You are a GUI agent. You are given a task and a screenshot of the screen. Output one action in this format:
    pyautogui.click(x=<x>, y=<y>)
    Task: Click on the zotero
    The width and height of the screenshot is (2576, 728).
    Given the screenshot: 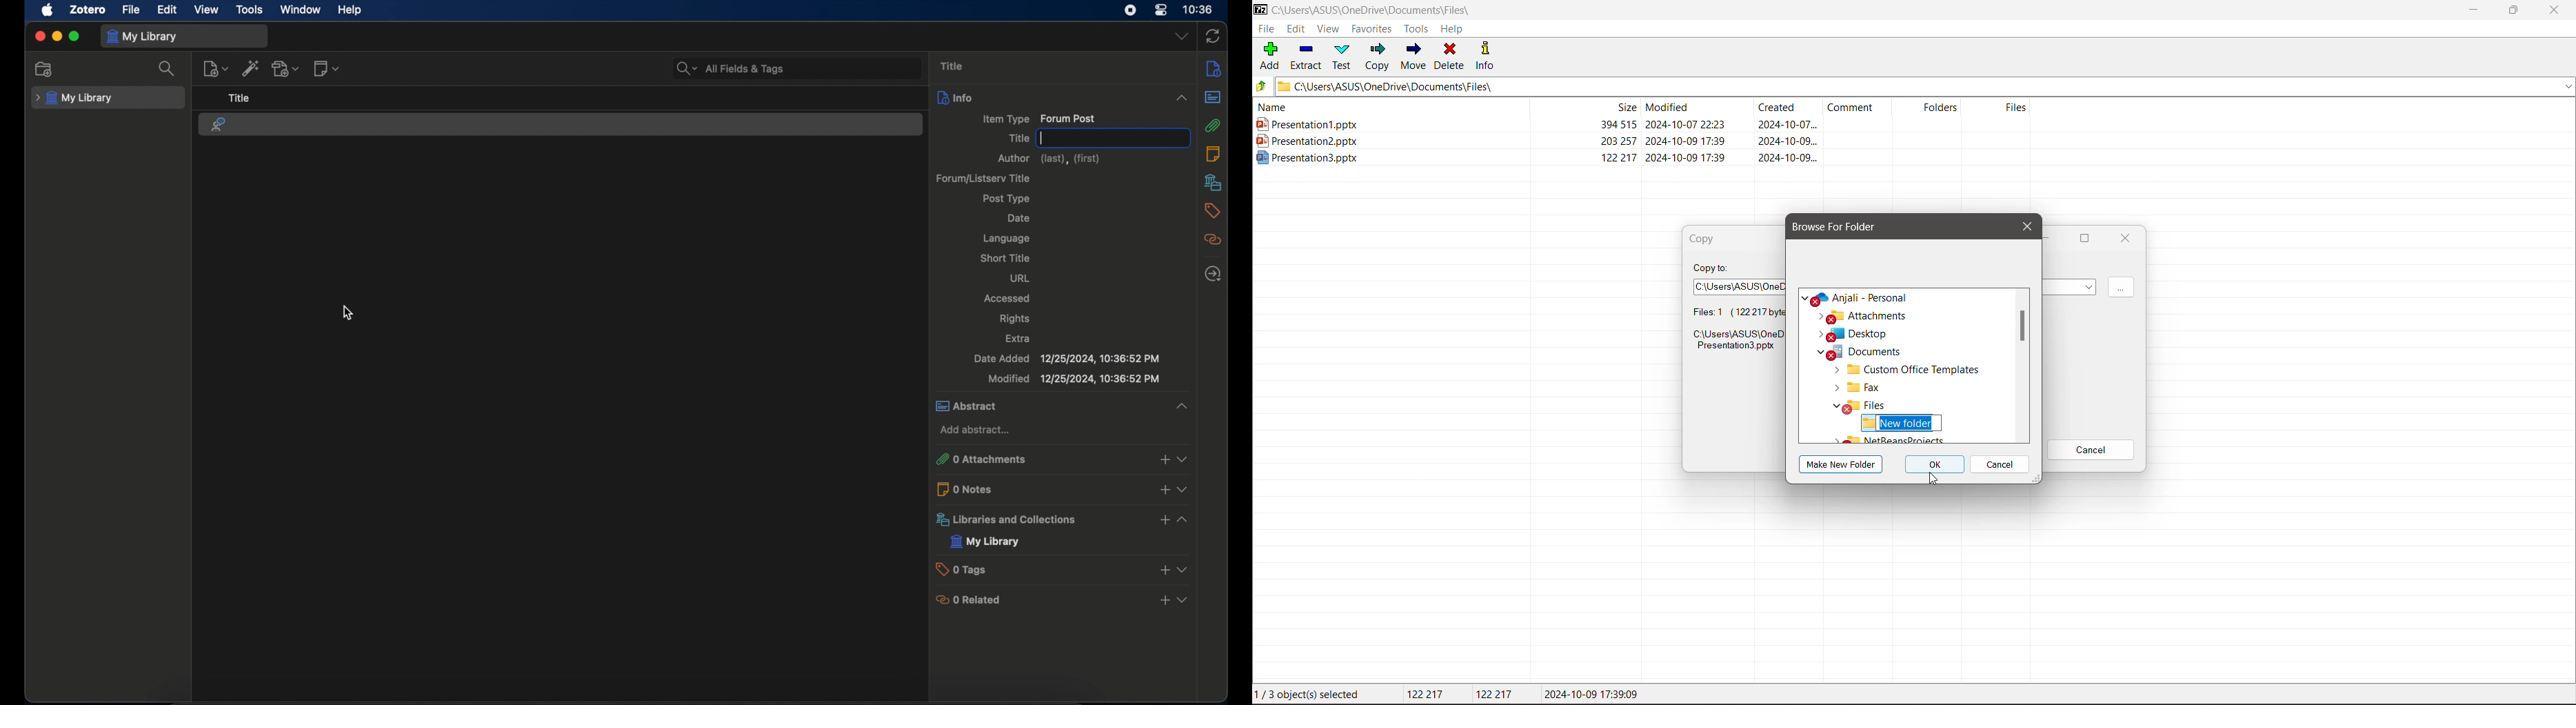 What is the action you would take?
    pyautogui.click(x=87, y=10)
    